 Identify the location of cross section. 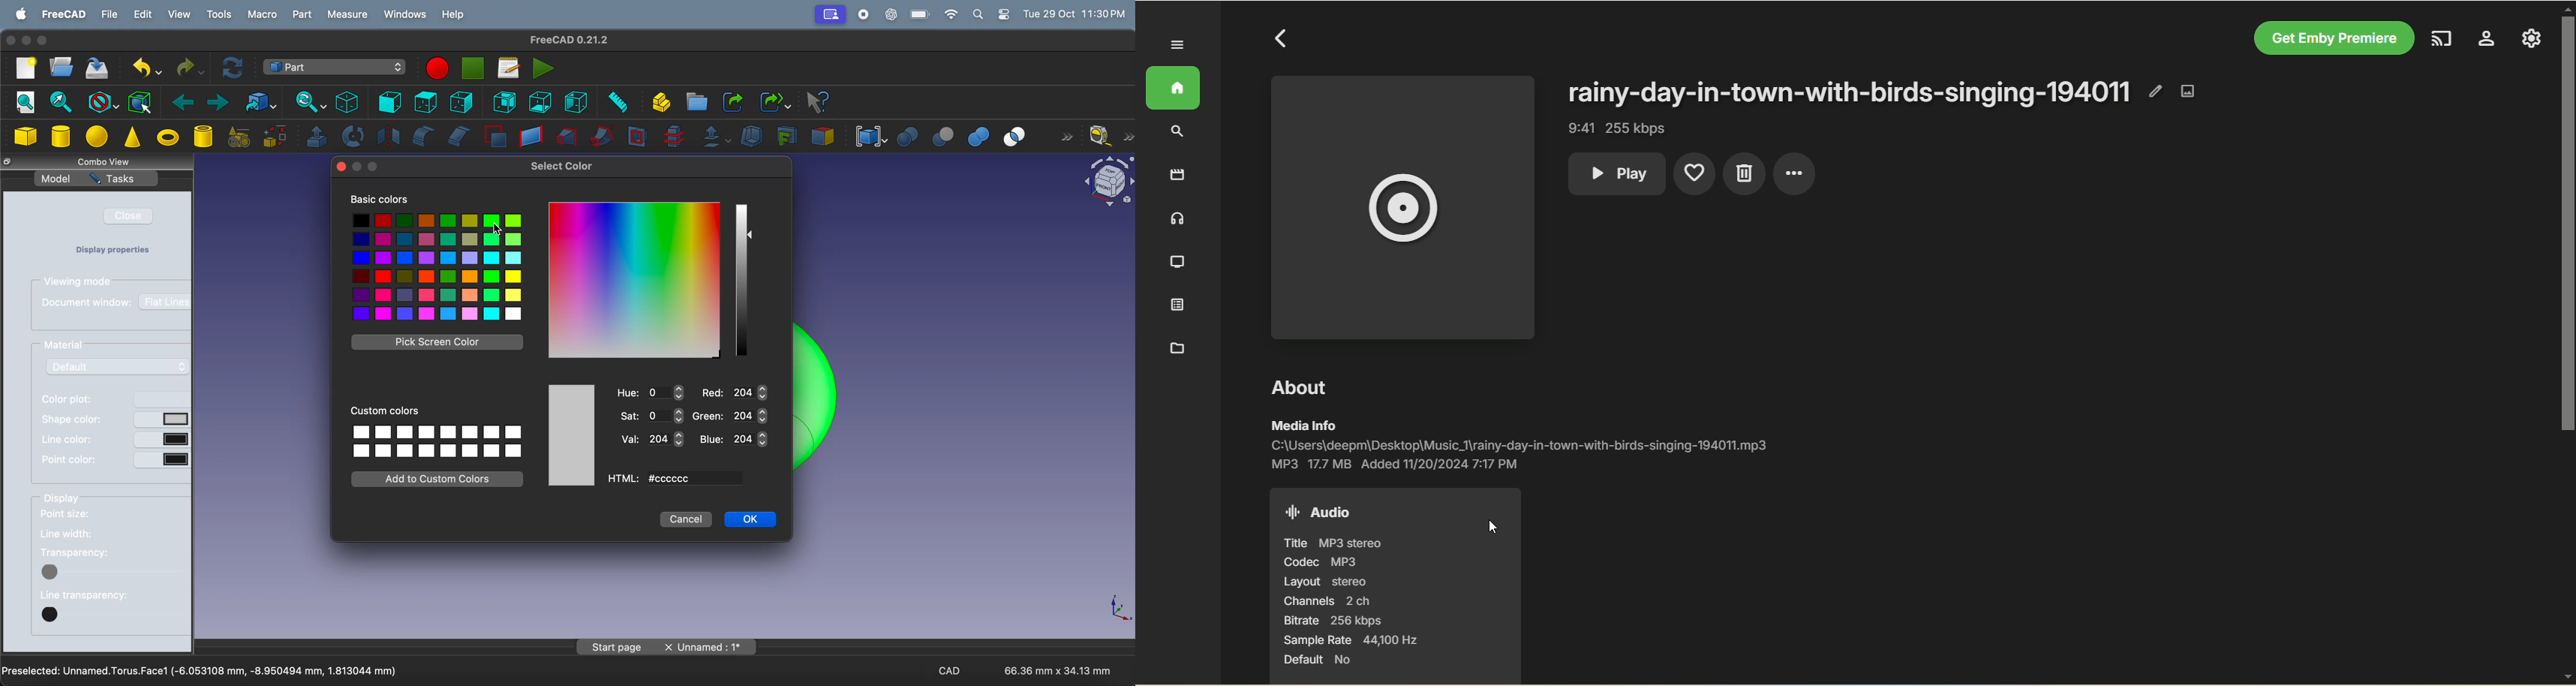
(673, 137).